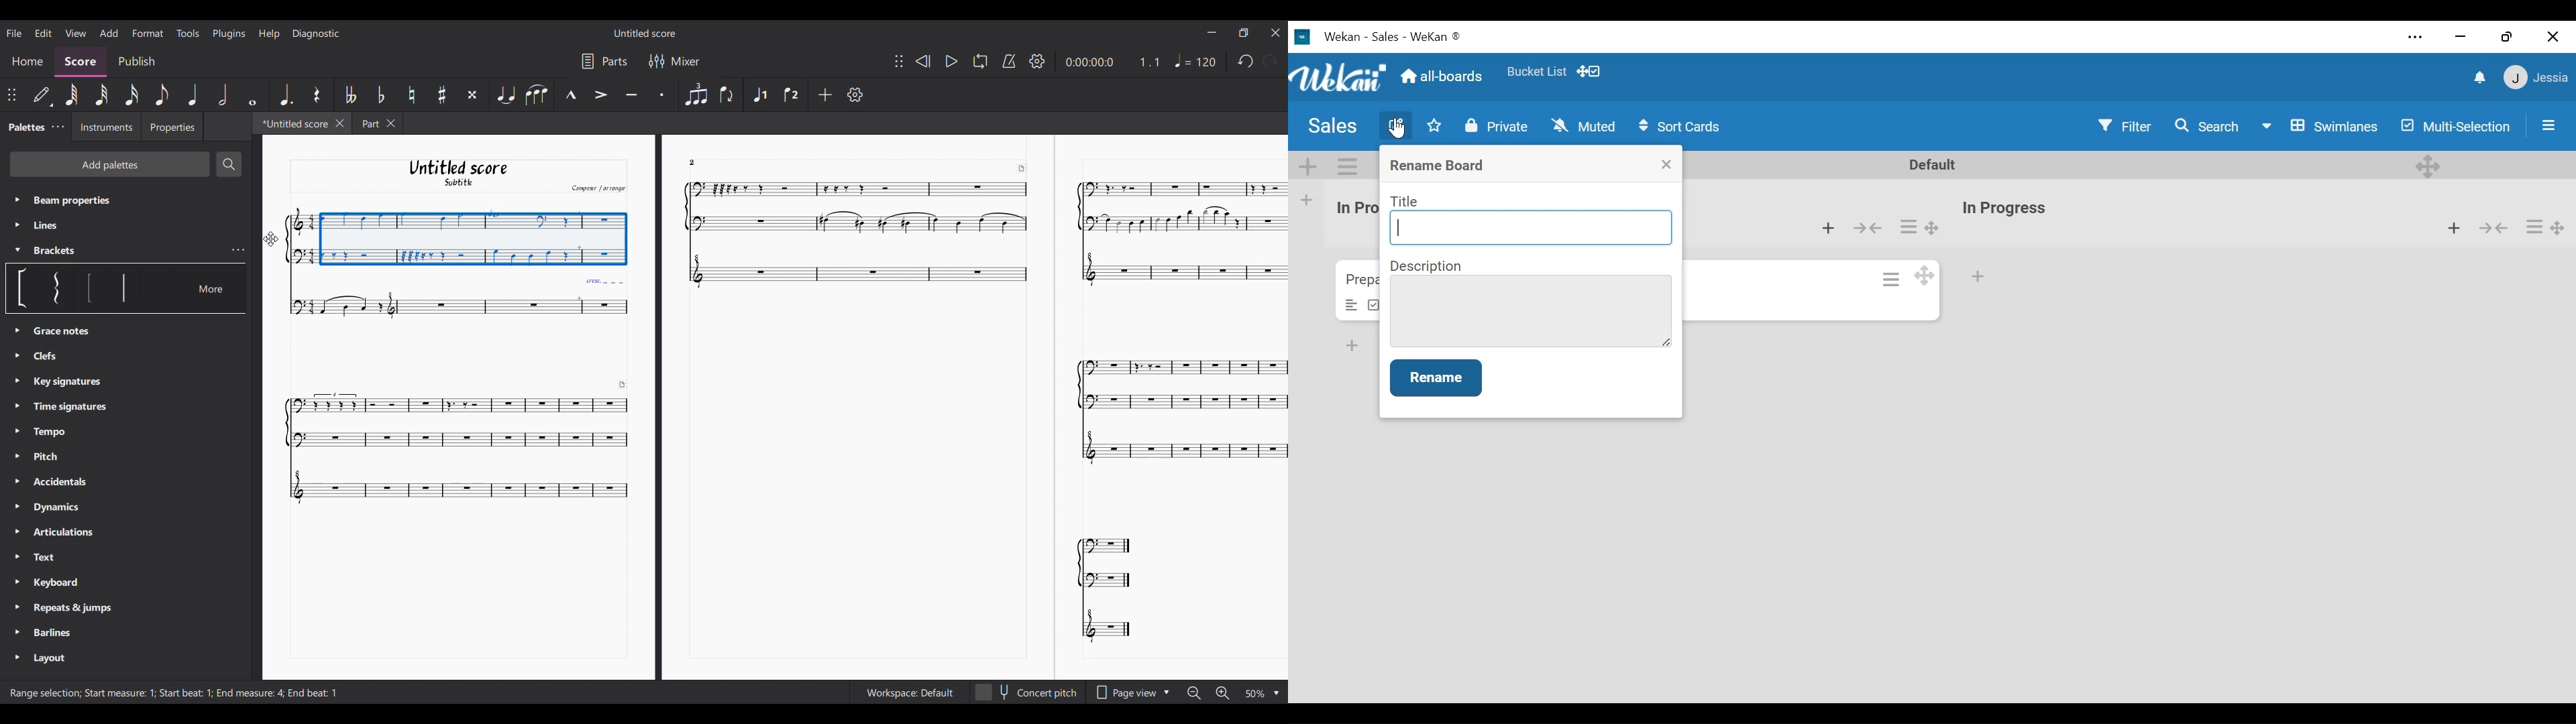 The width and height of the screenshot is (2576, 728). What do you see at coordinates (1399, 129) in the screenshot?
I see `Cursor` at bounding box center [1399, 129].